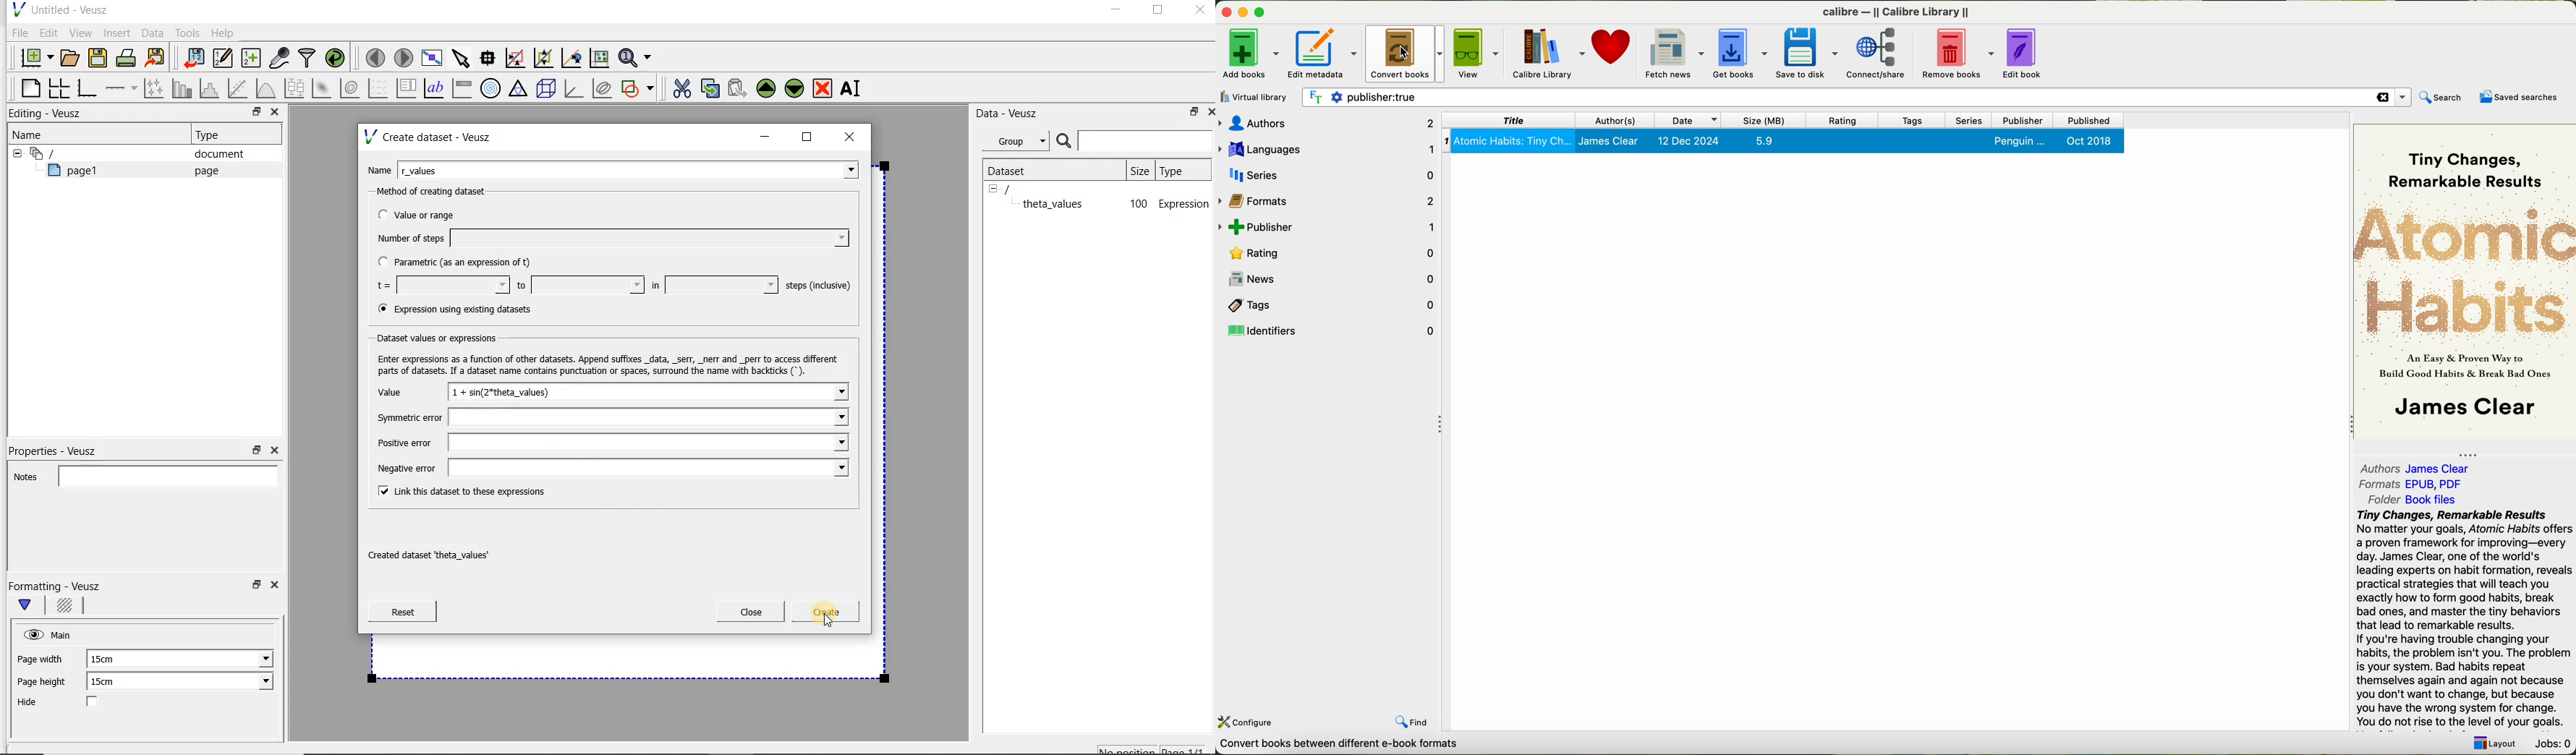 Image resolution: width=2576 pixels, height=756 pixels. What do you see at coordinates (252, 59) in the screenshot?
I see `create new datasets using ranges, parametrically or as functions of existing datasets` at bounding box center [252, 59].